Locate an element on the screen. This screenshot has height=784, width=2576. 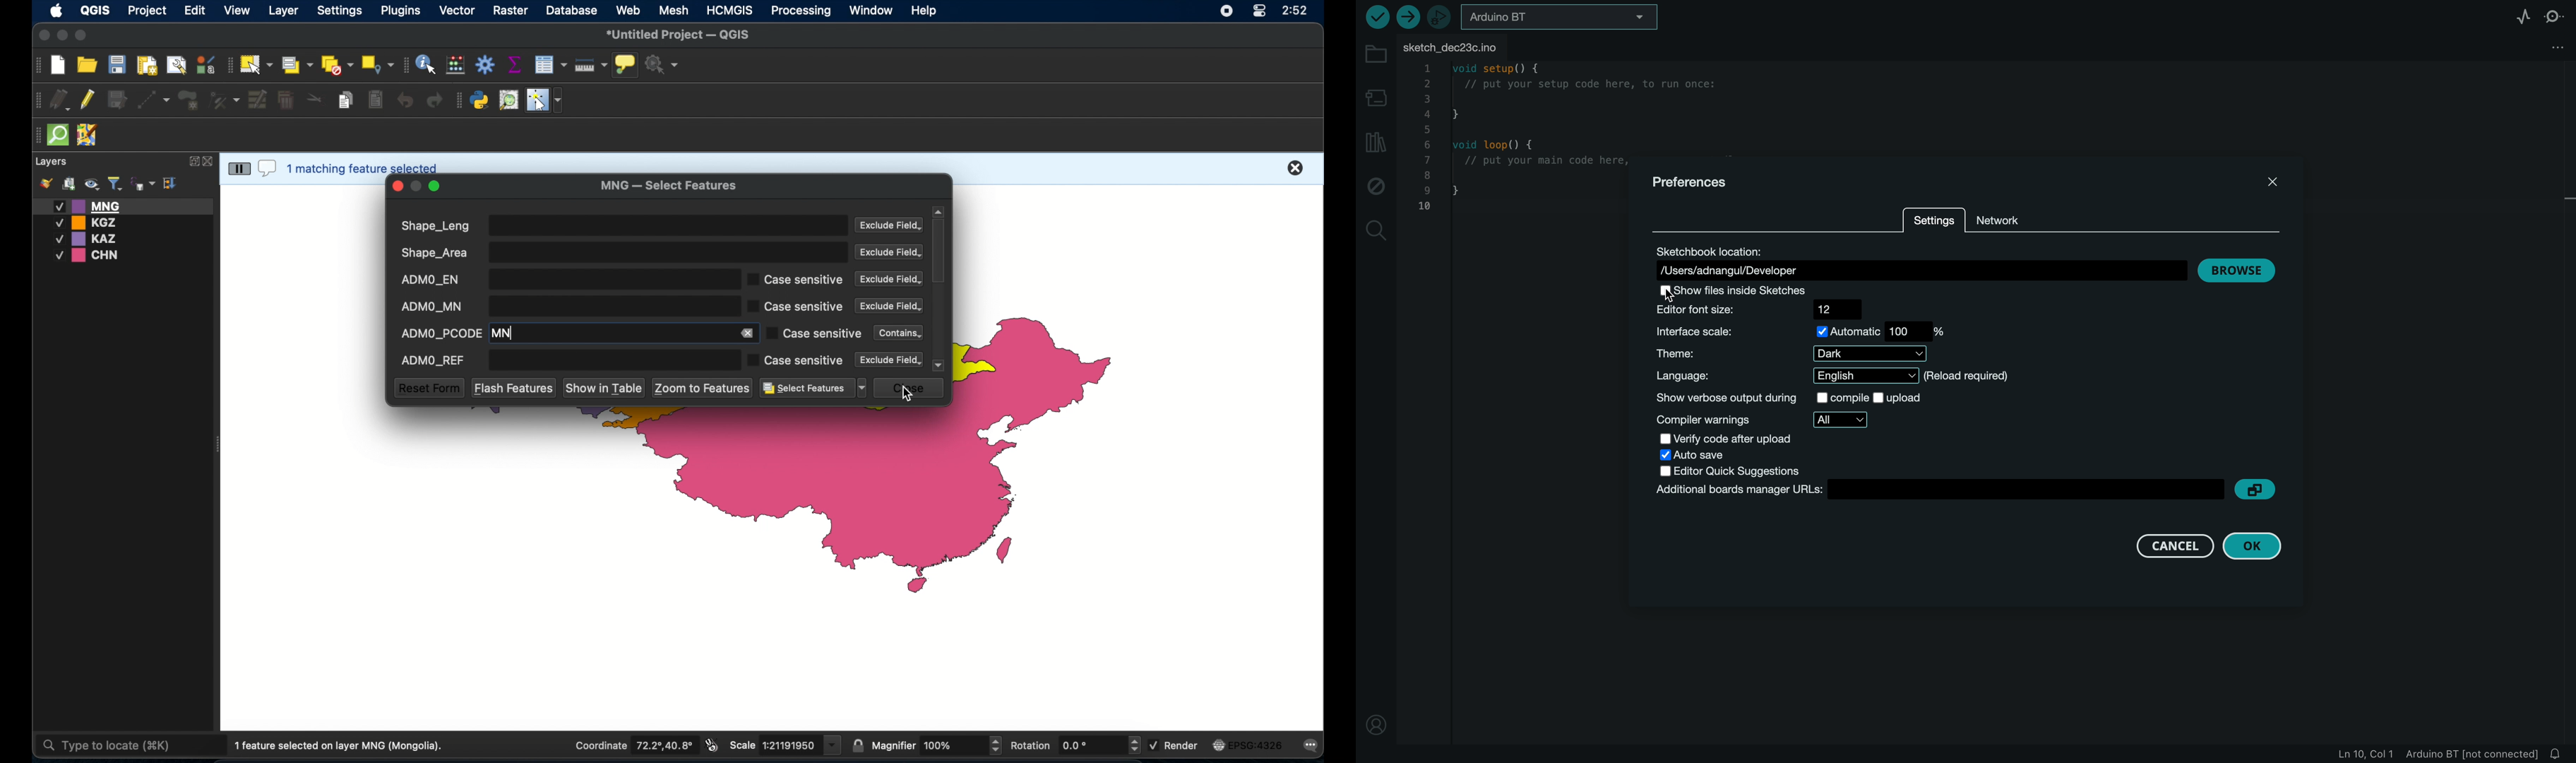
maximize is located at coordinates (436, 187).